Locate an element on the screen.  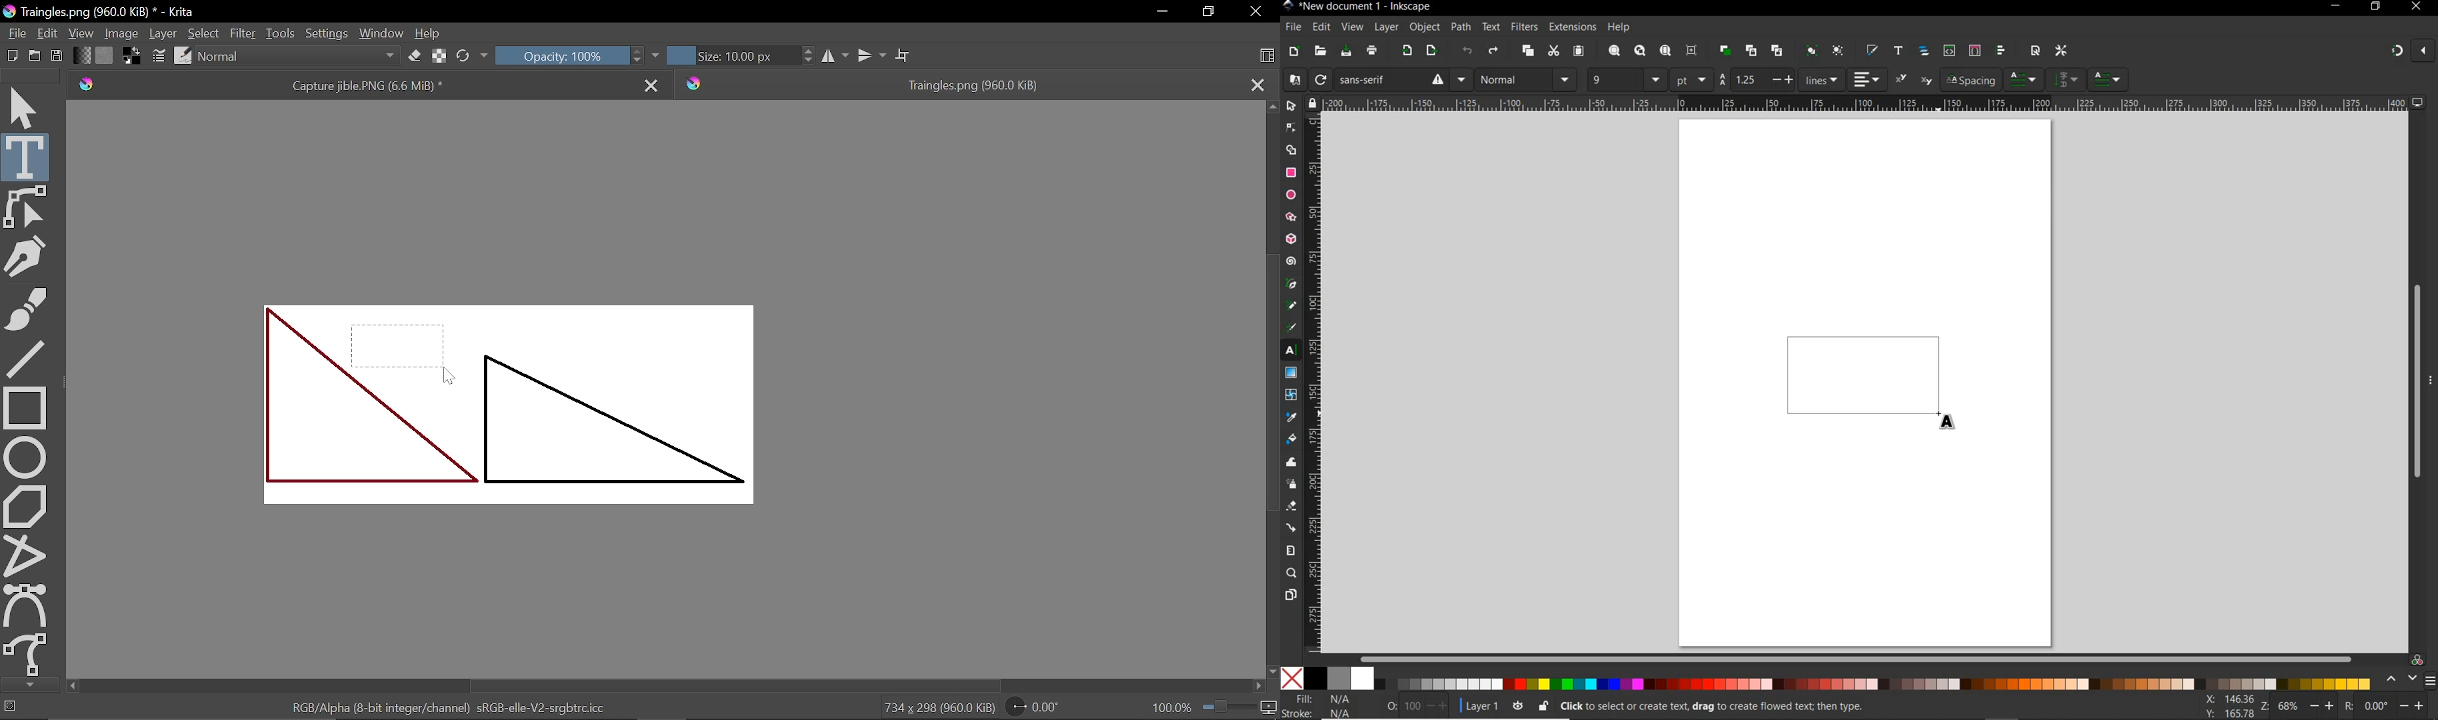
paragraph style is located at coordinates (2110, 79).